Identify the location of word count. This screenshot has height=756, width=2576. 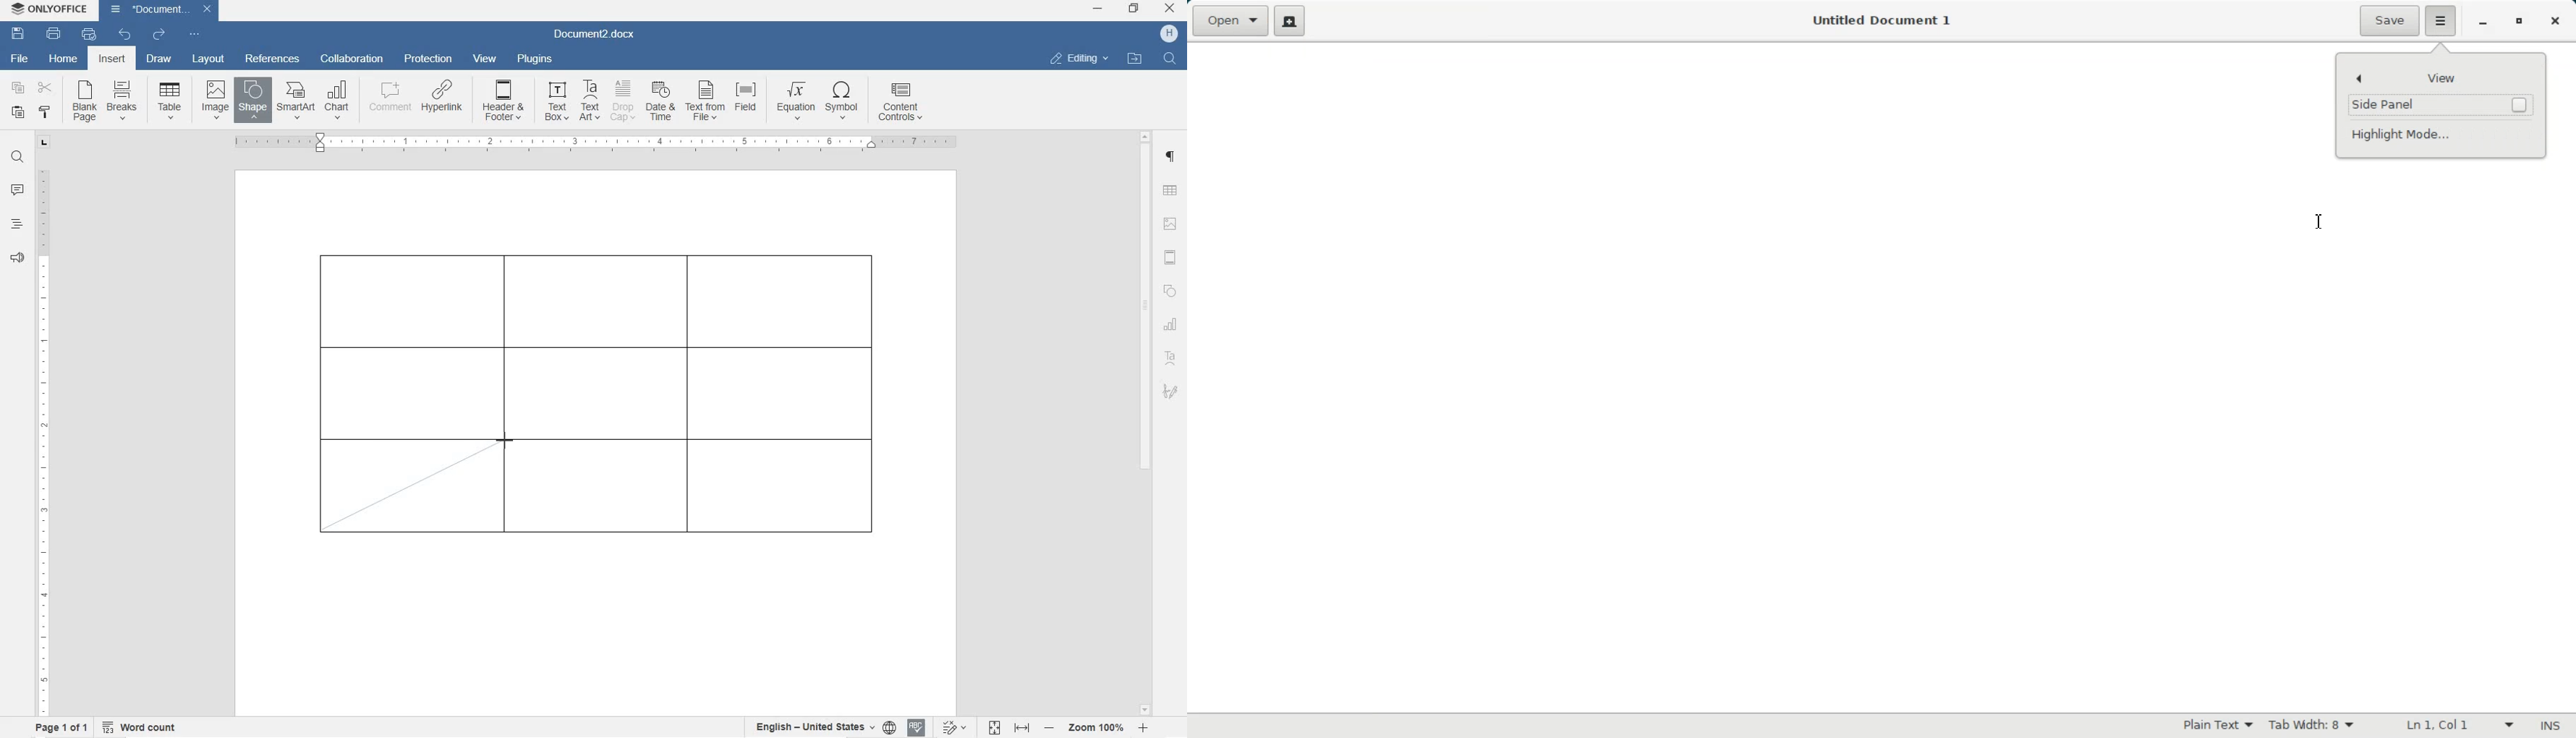
(141, 727).